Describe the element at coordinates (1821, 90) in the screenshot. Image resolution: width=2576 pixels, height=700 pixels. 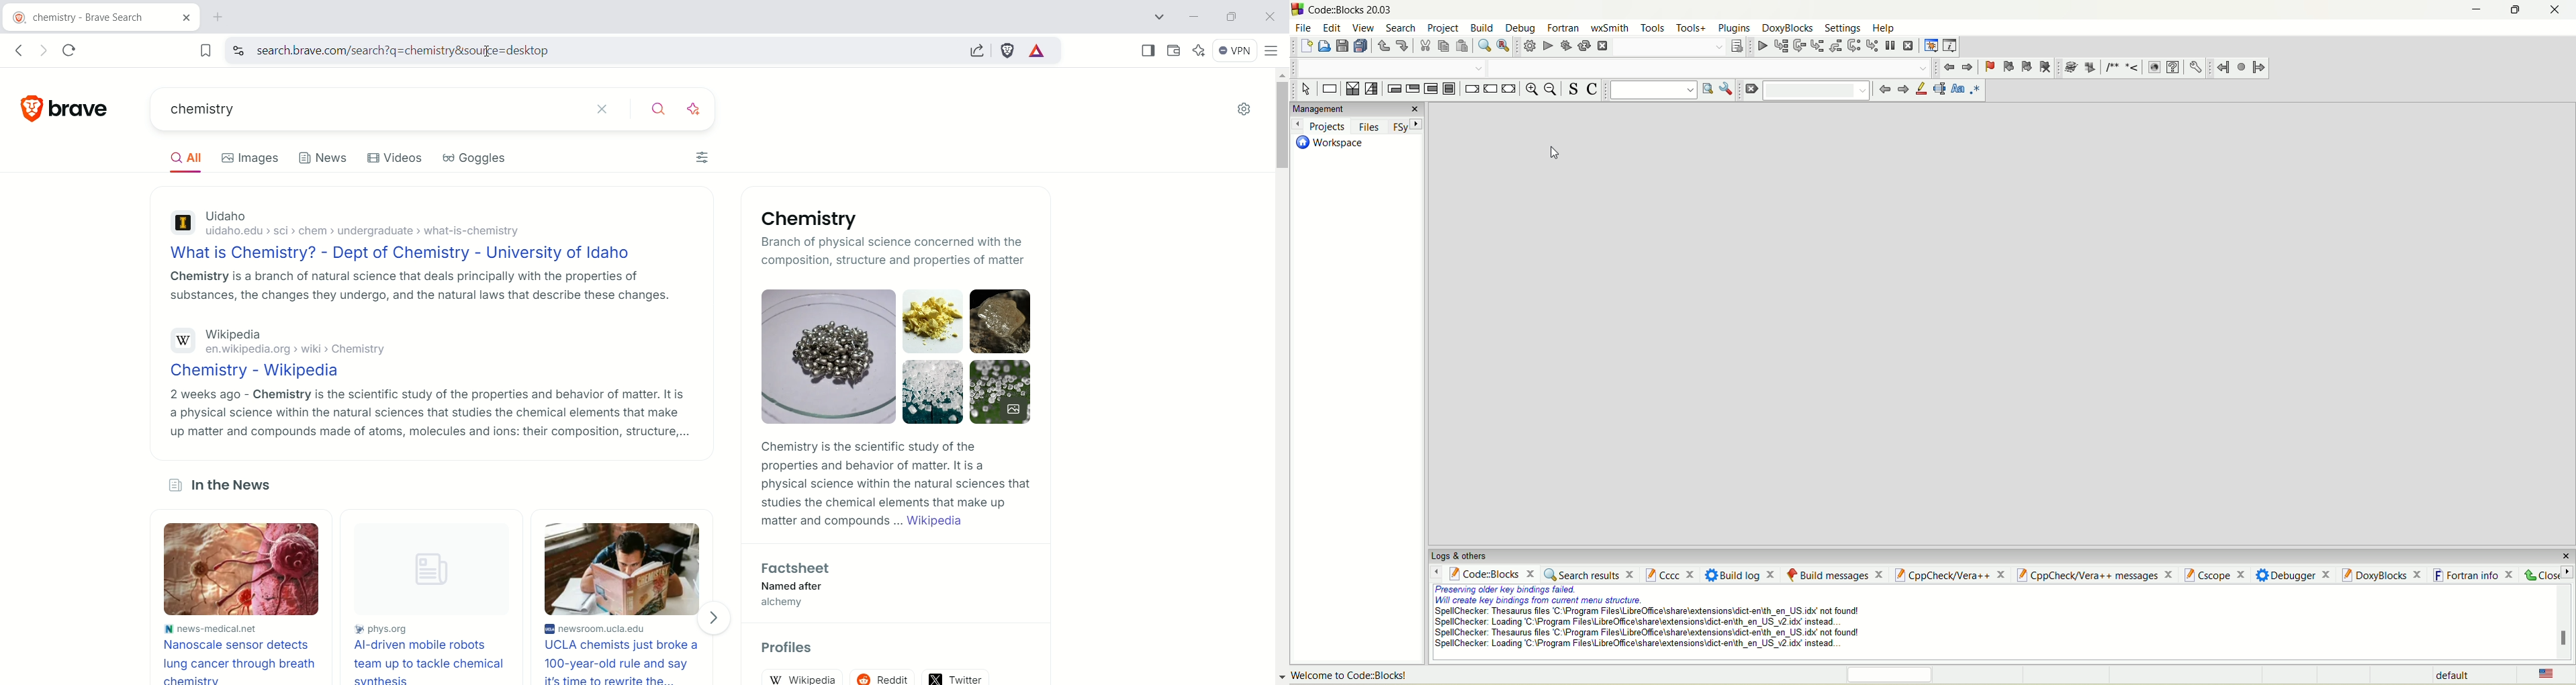
I see `Search` at that location.